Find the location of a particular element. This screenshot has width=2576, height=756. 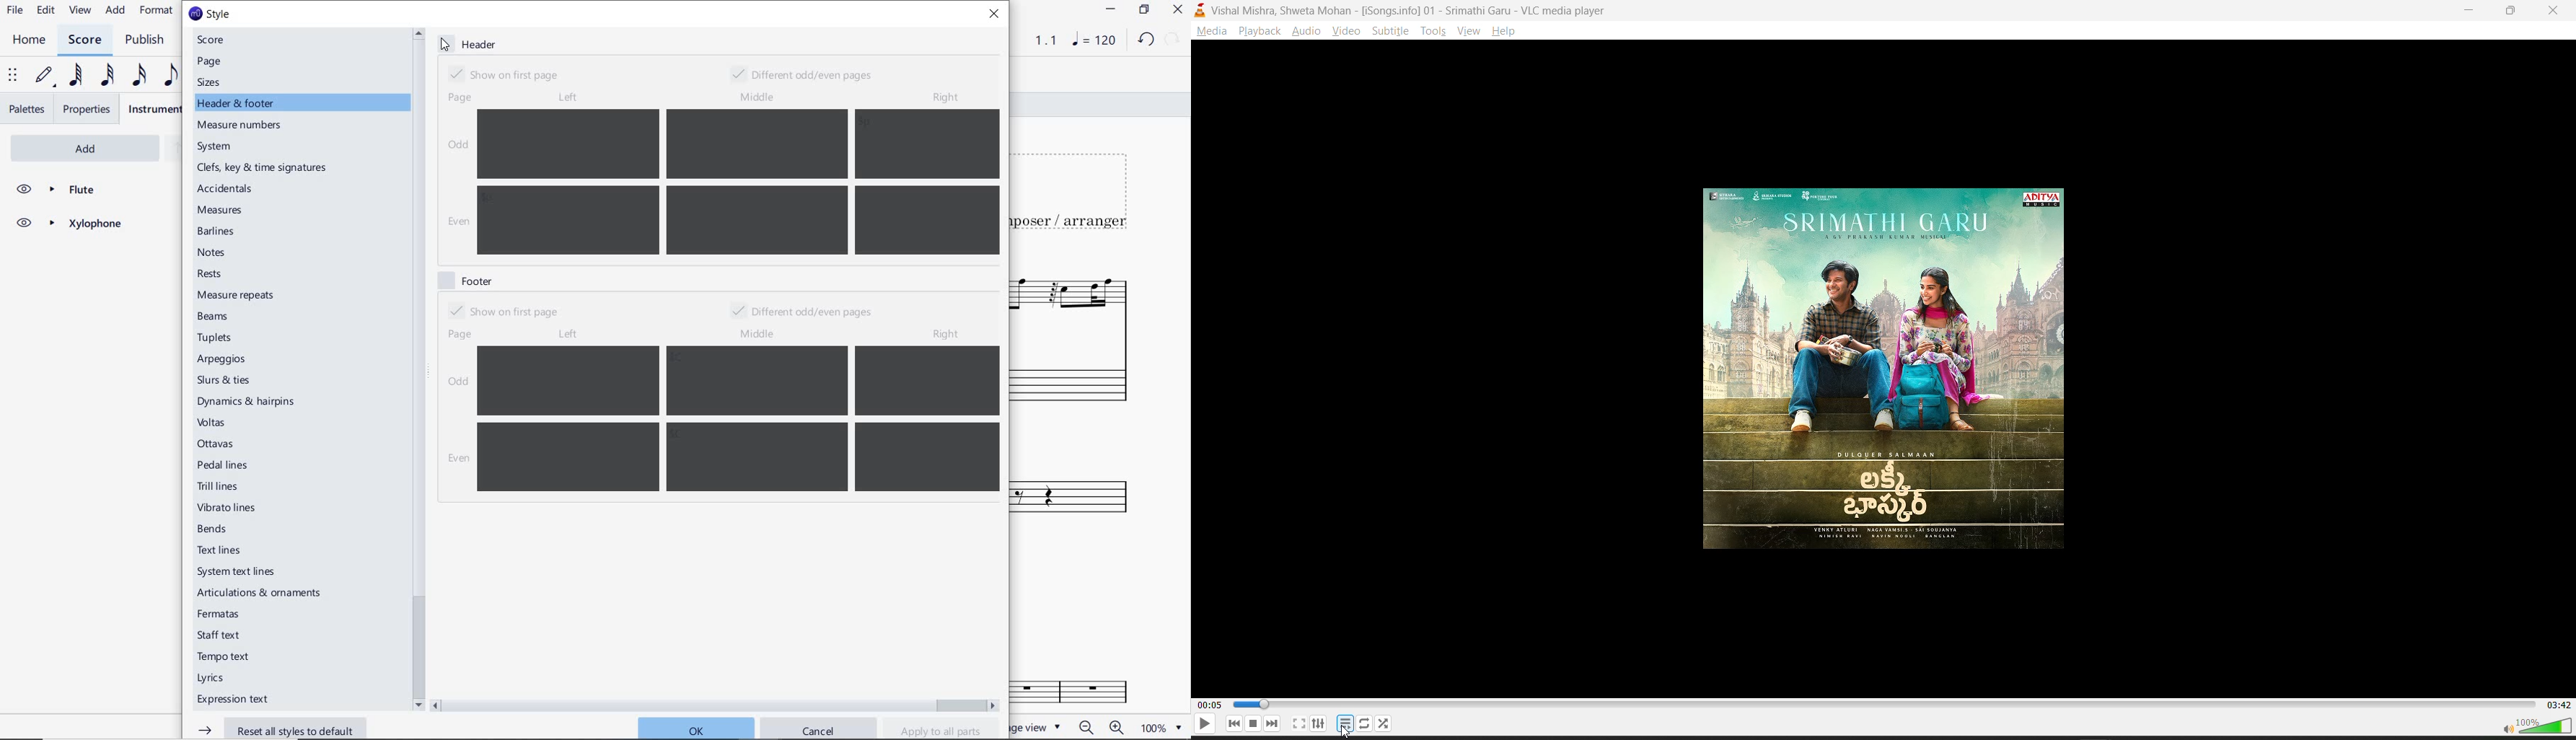

middle is located at coordinates (759, 95).